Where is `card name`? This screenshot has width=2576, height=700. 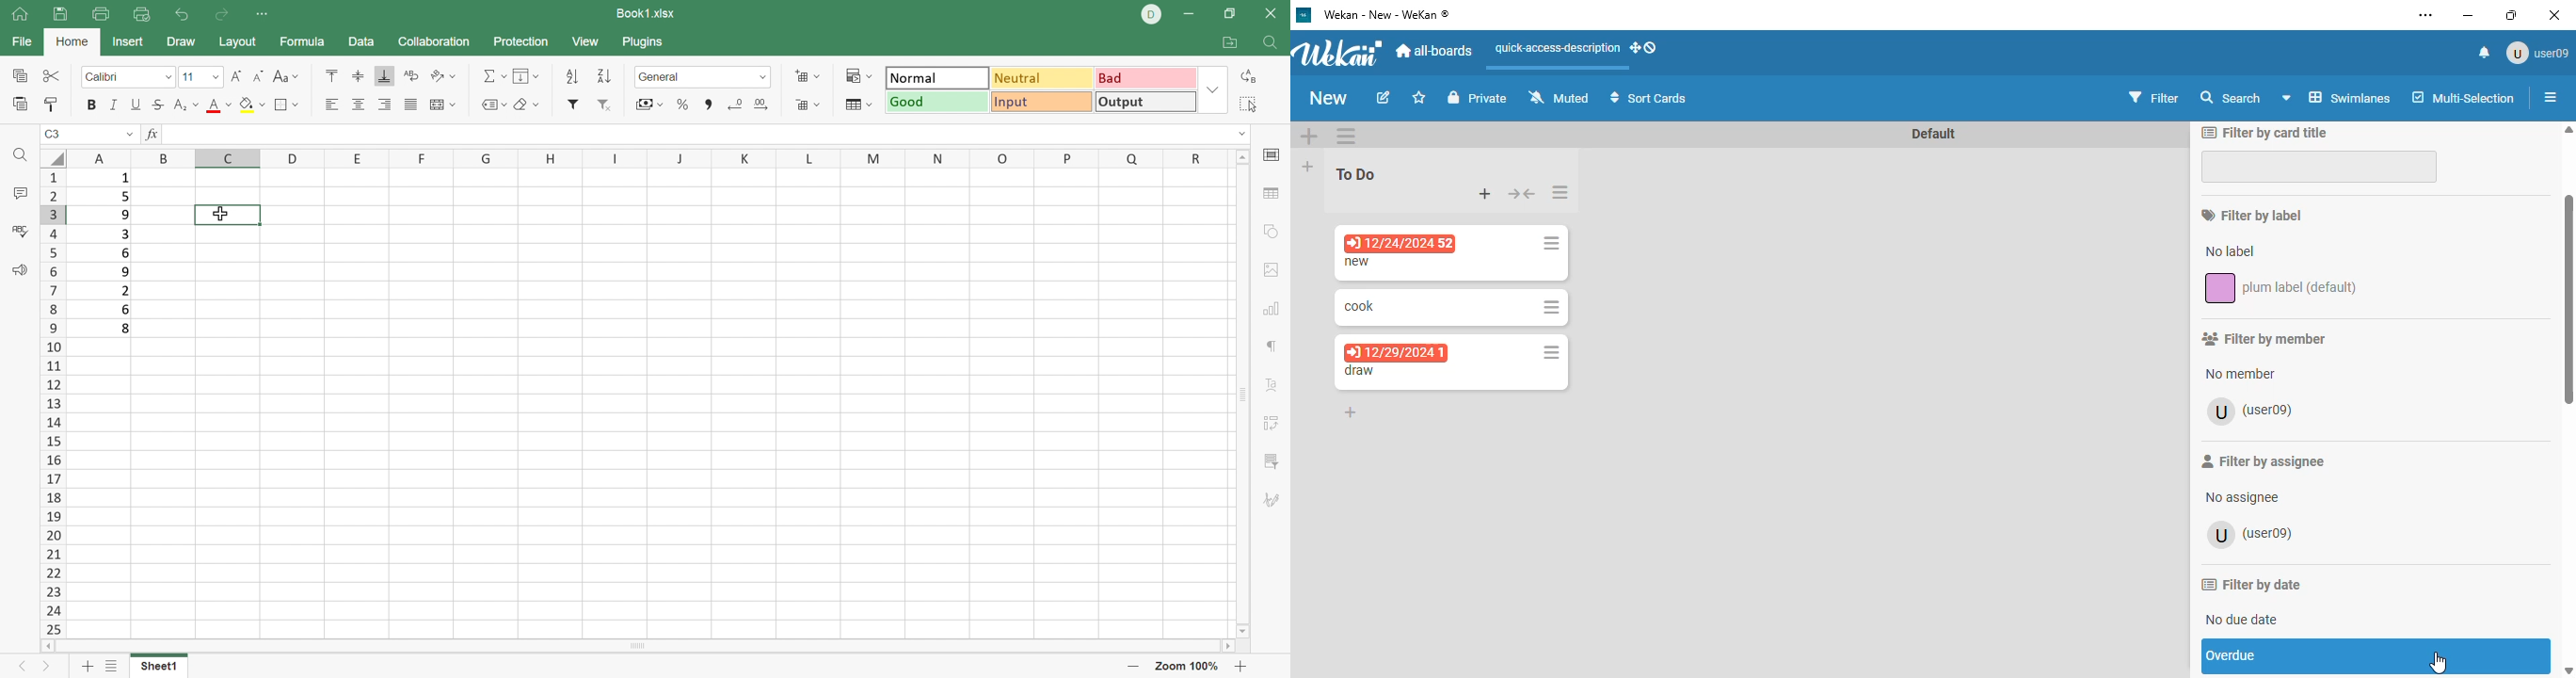 card name is located at coordinates (1359, 306).